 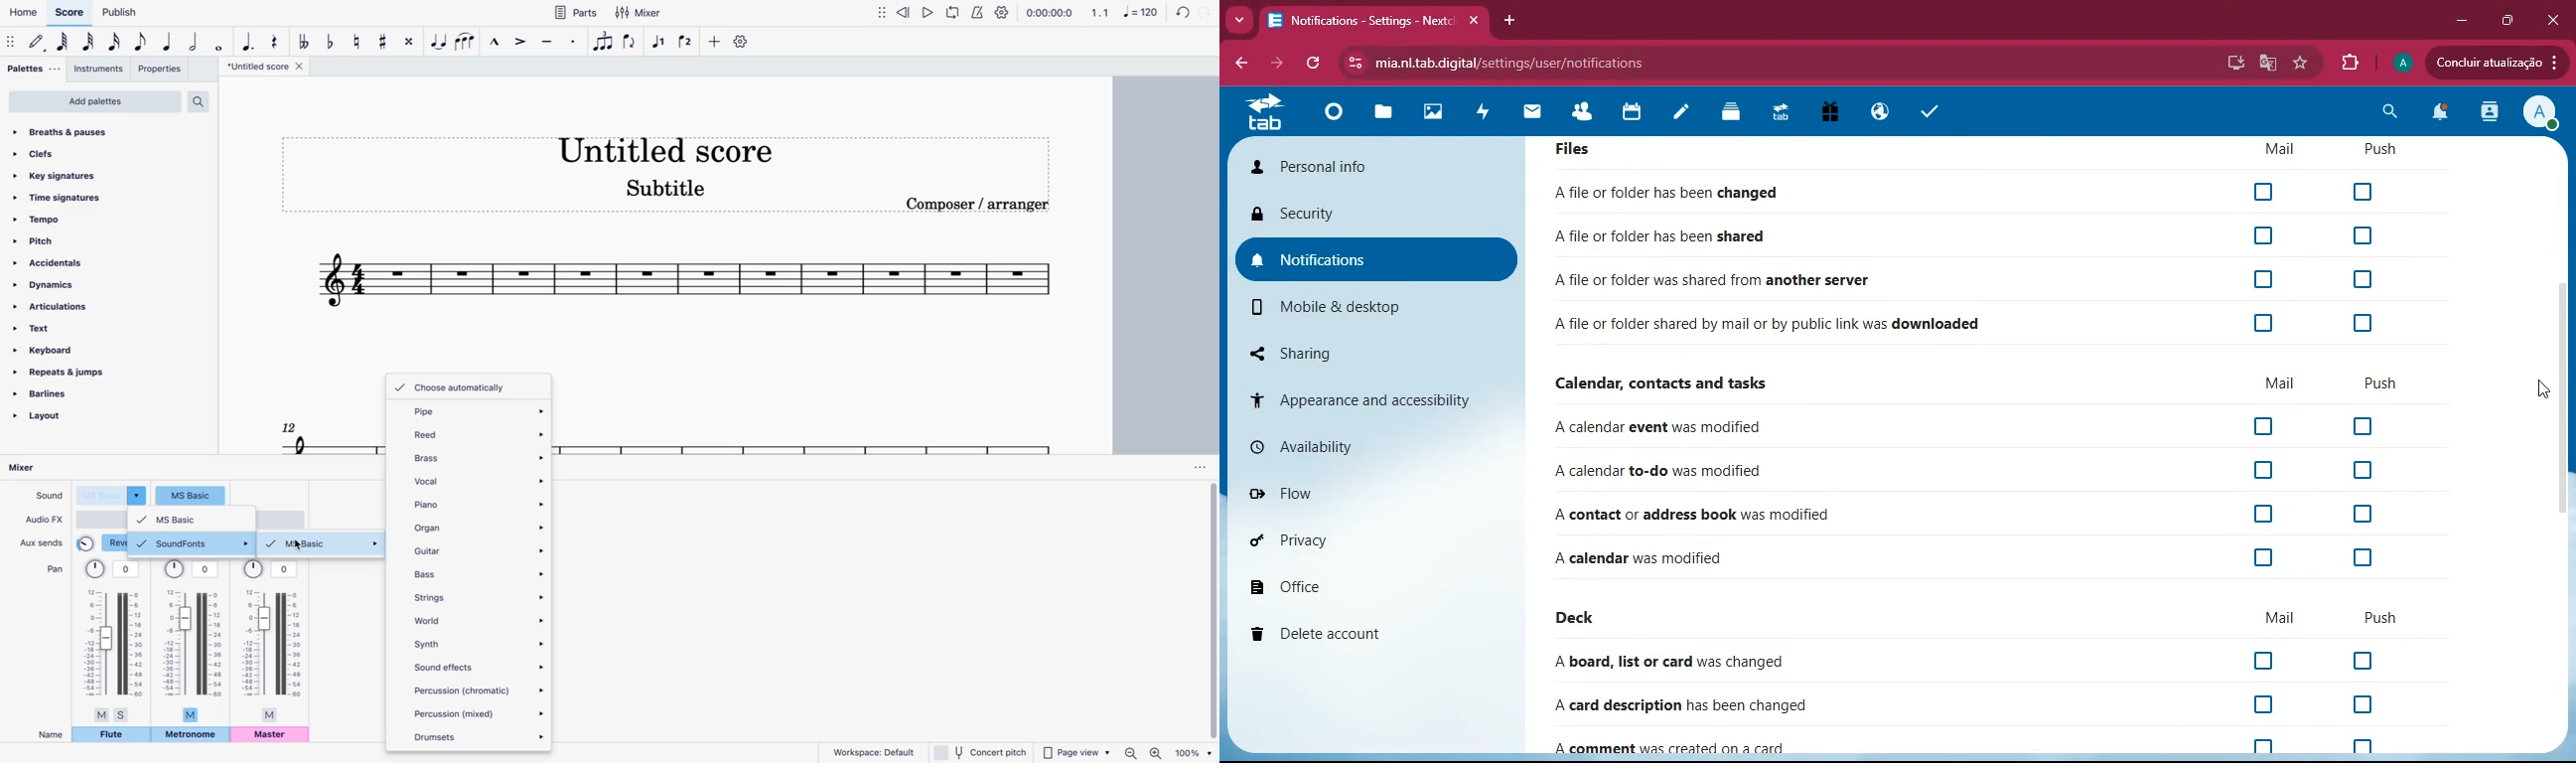 What do you see at coordinates (111, 735) in the screenshot?
I see `flute` at bounding box center [111, 735].